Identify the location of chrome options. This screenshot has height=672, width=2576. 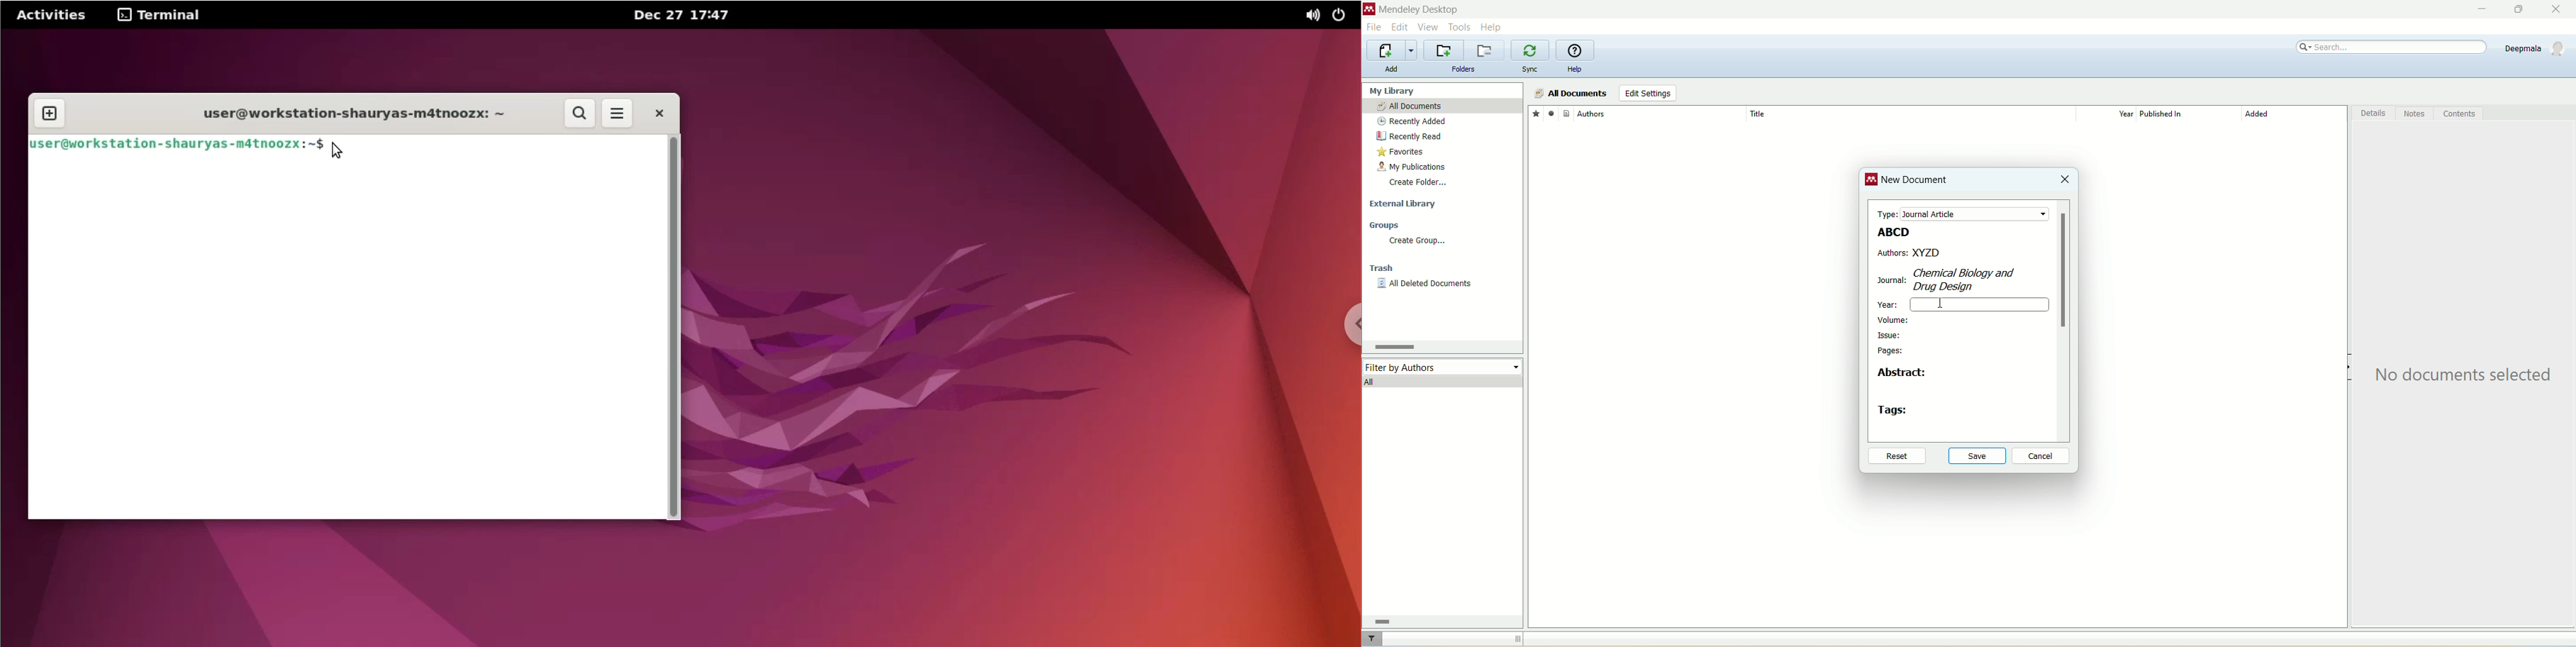
(1345, 324).